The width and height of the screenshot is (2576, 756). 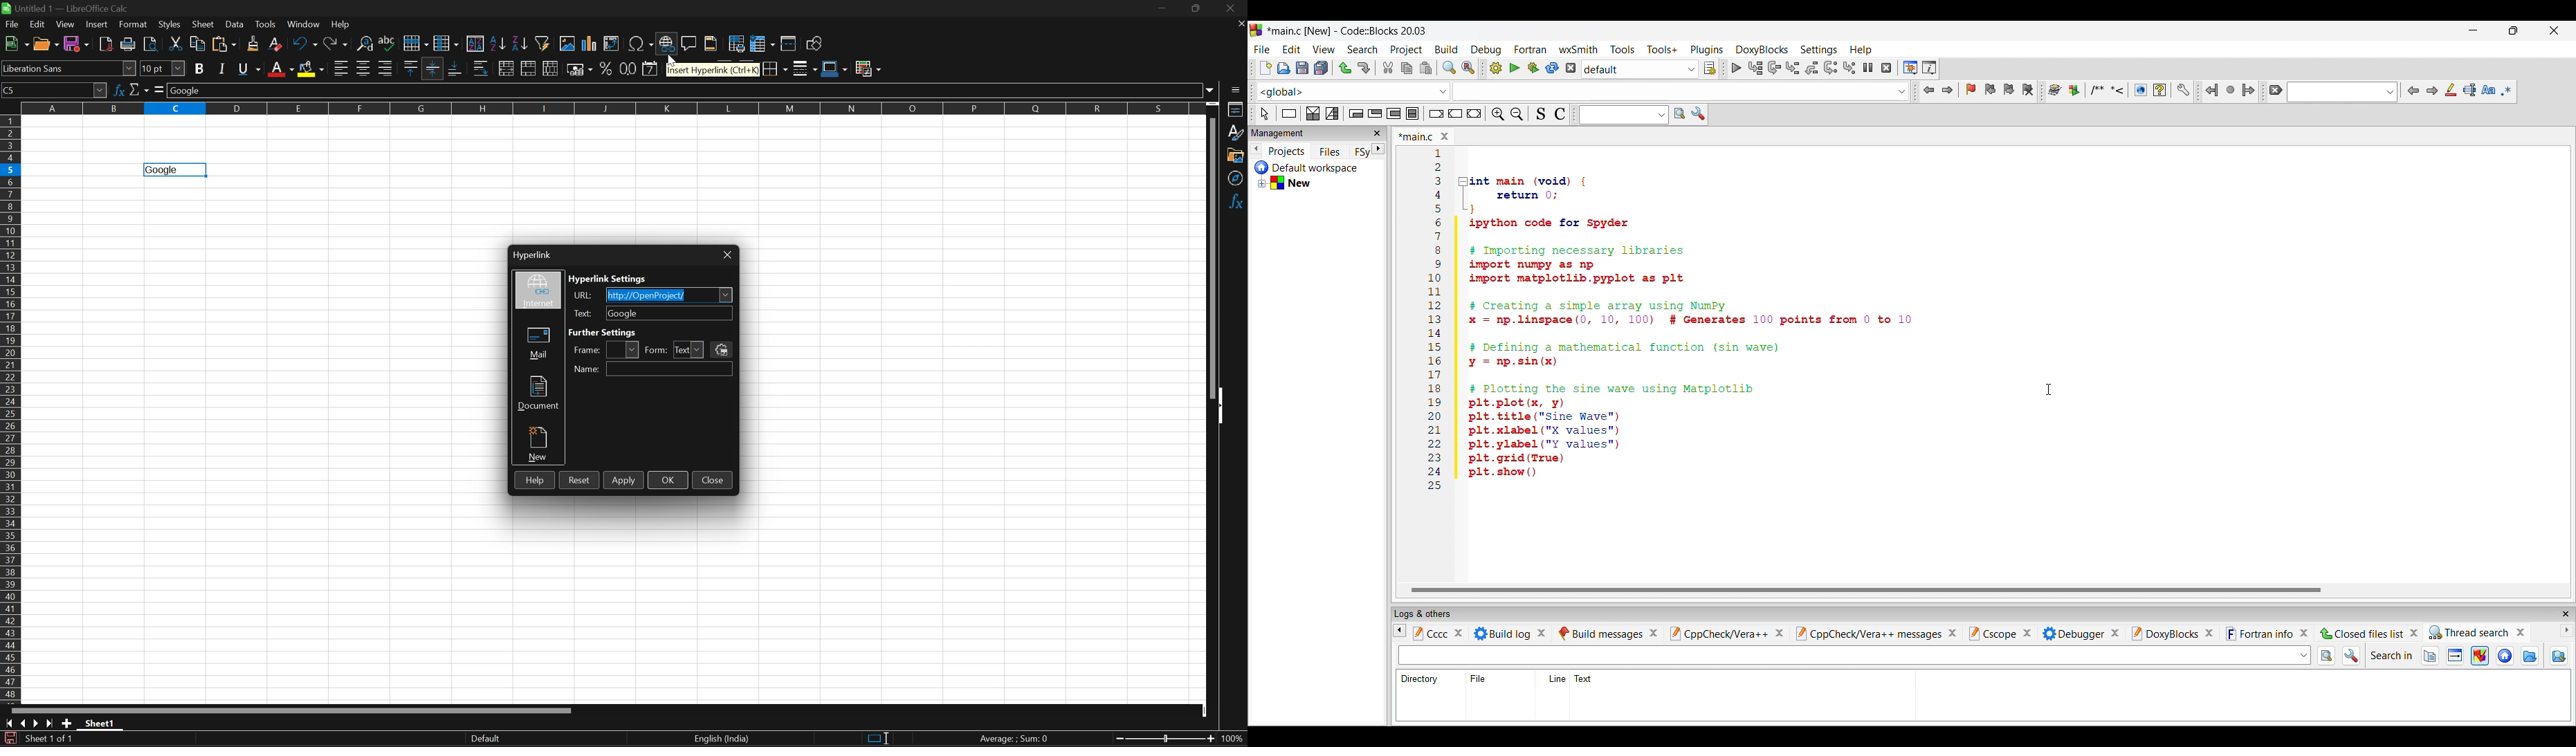 What do you see at coordinates (236, 25) in the screenshot?
I see `Data` at bounding box center [236, 25].